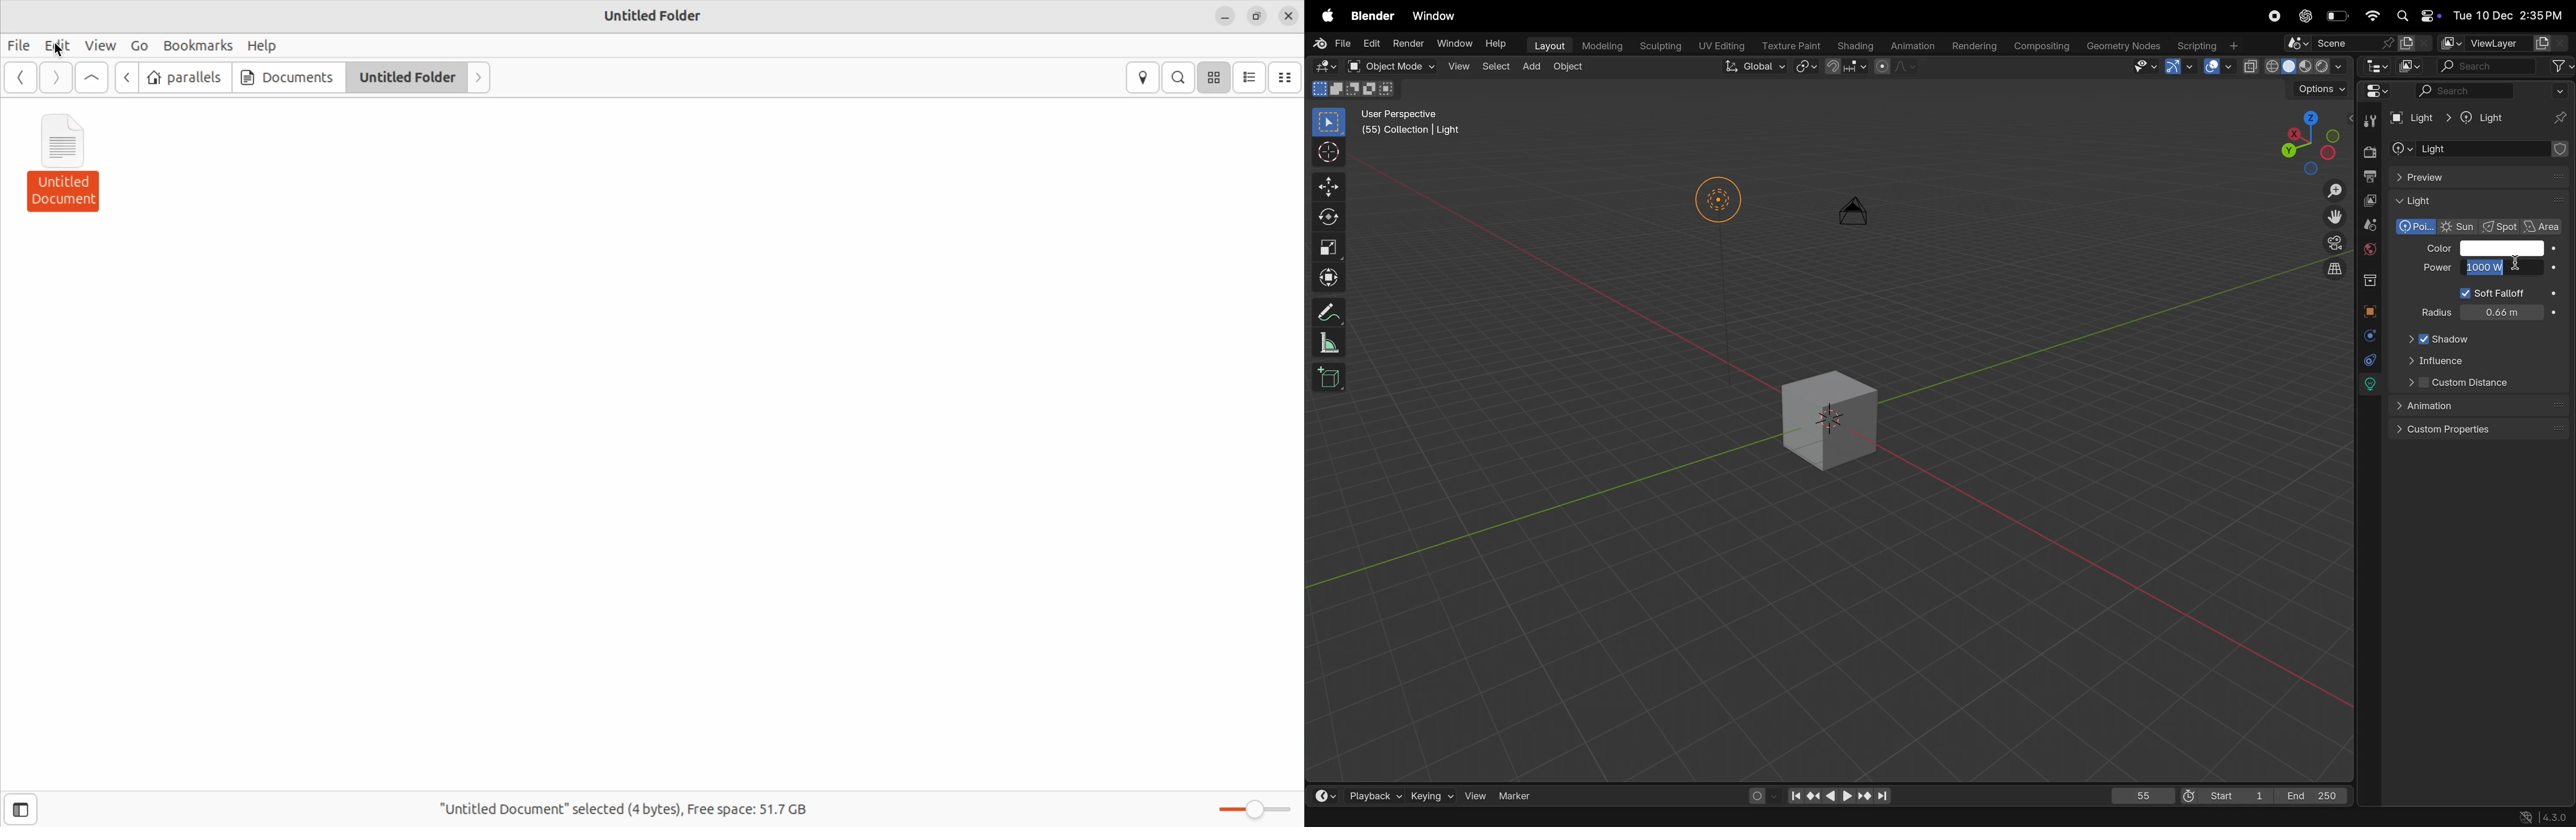 The image size is (2576, 840). Describe the element at coordinates (1499, 818) in the screenshot. I see `Objects` at that location.